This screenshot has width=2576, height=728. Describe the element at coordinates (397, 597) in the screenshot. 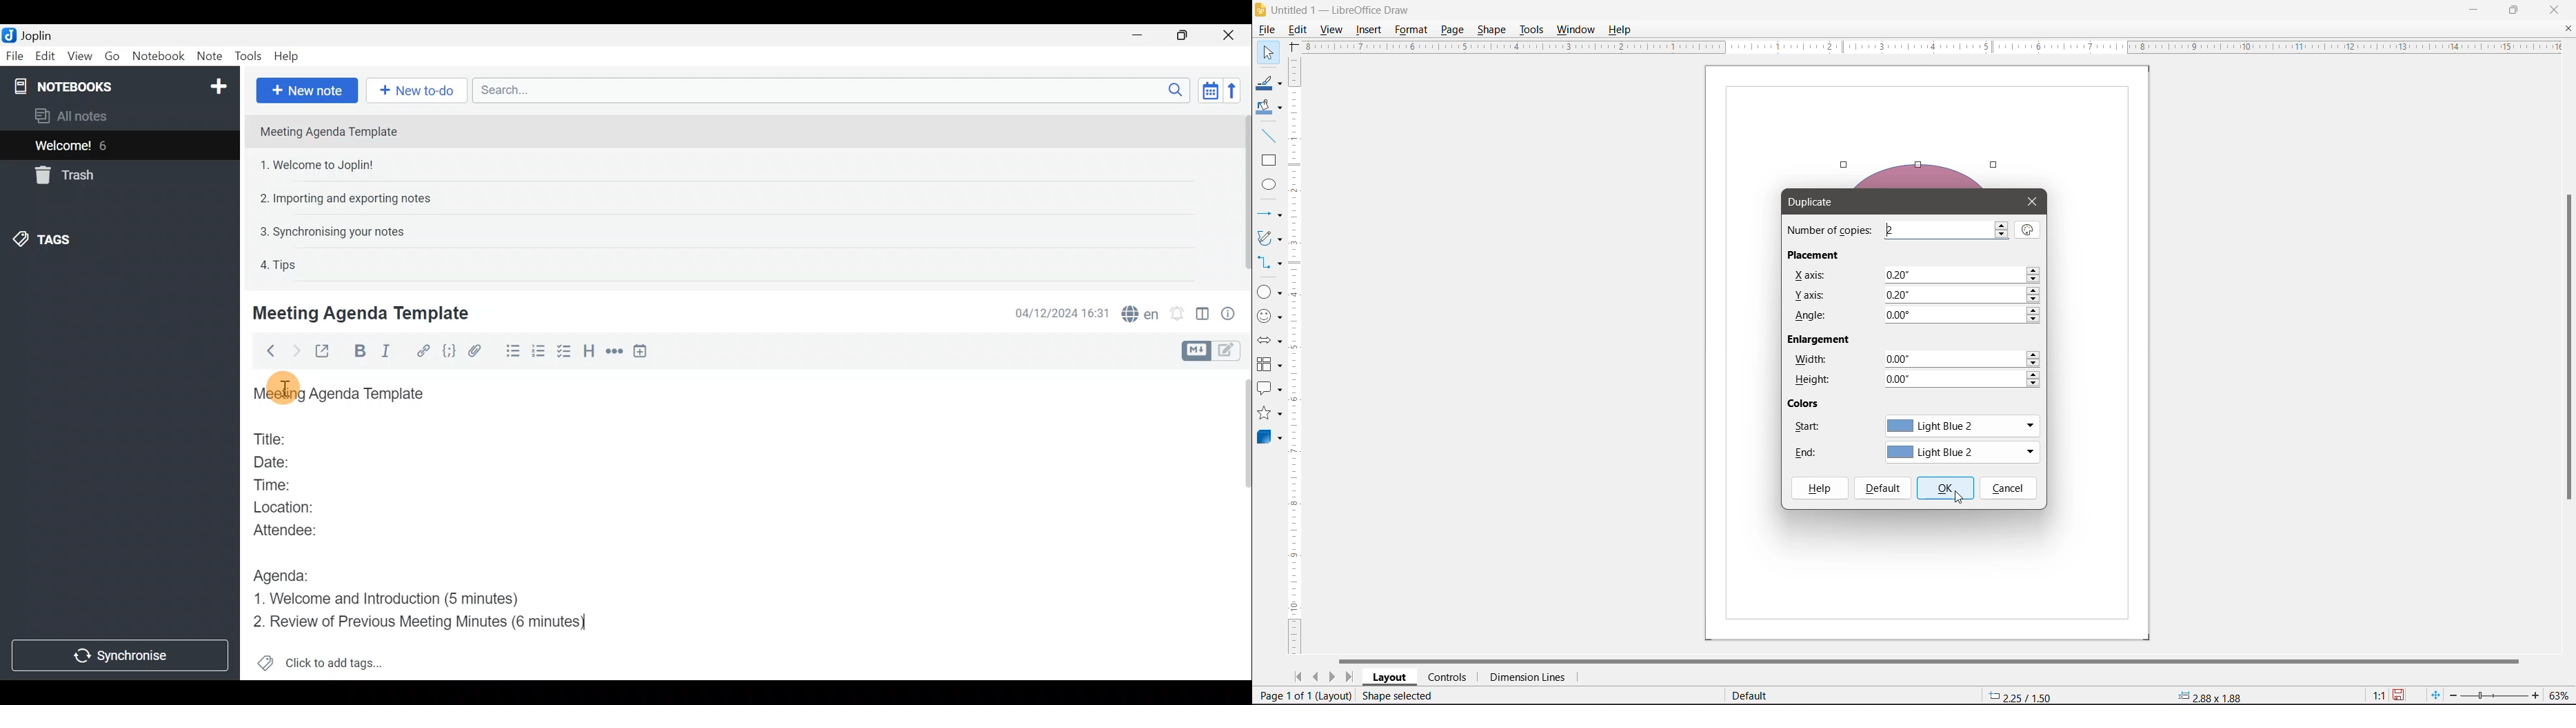

I see `1. Welcome and Introduction (5 minutes)` at that location.